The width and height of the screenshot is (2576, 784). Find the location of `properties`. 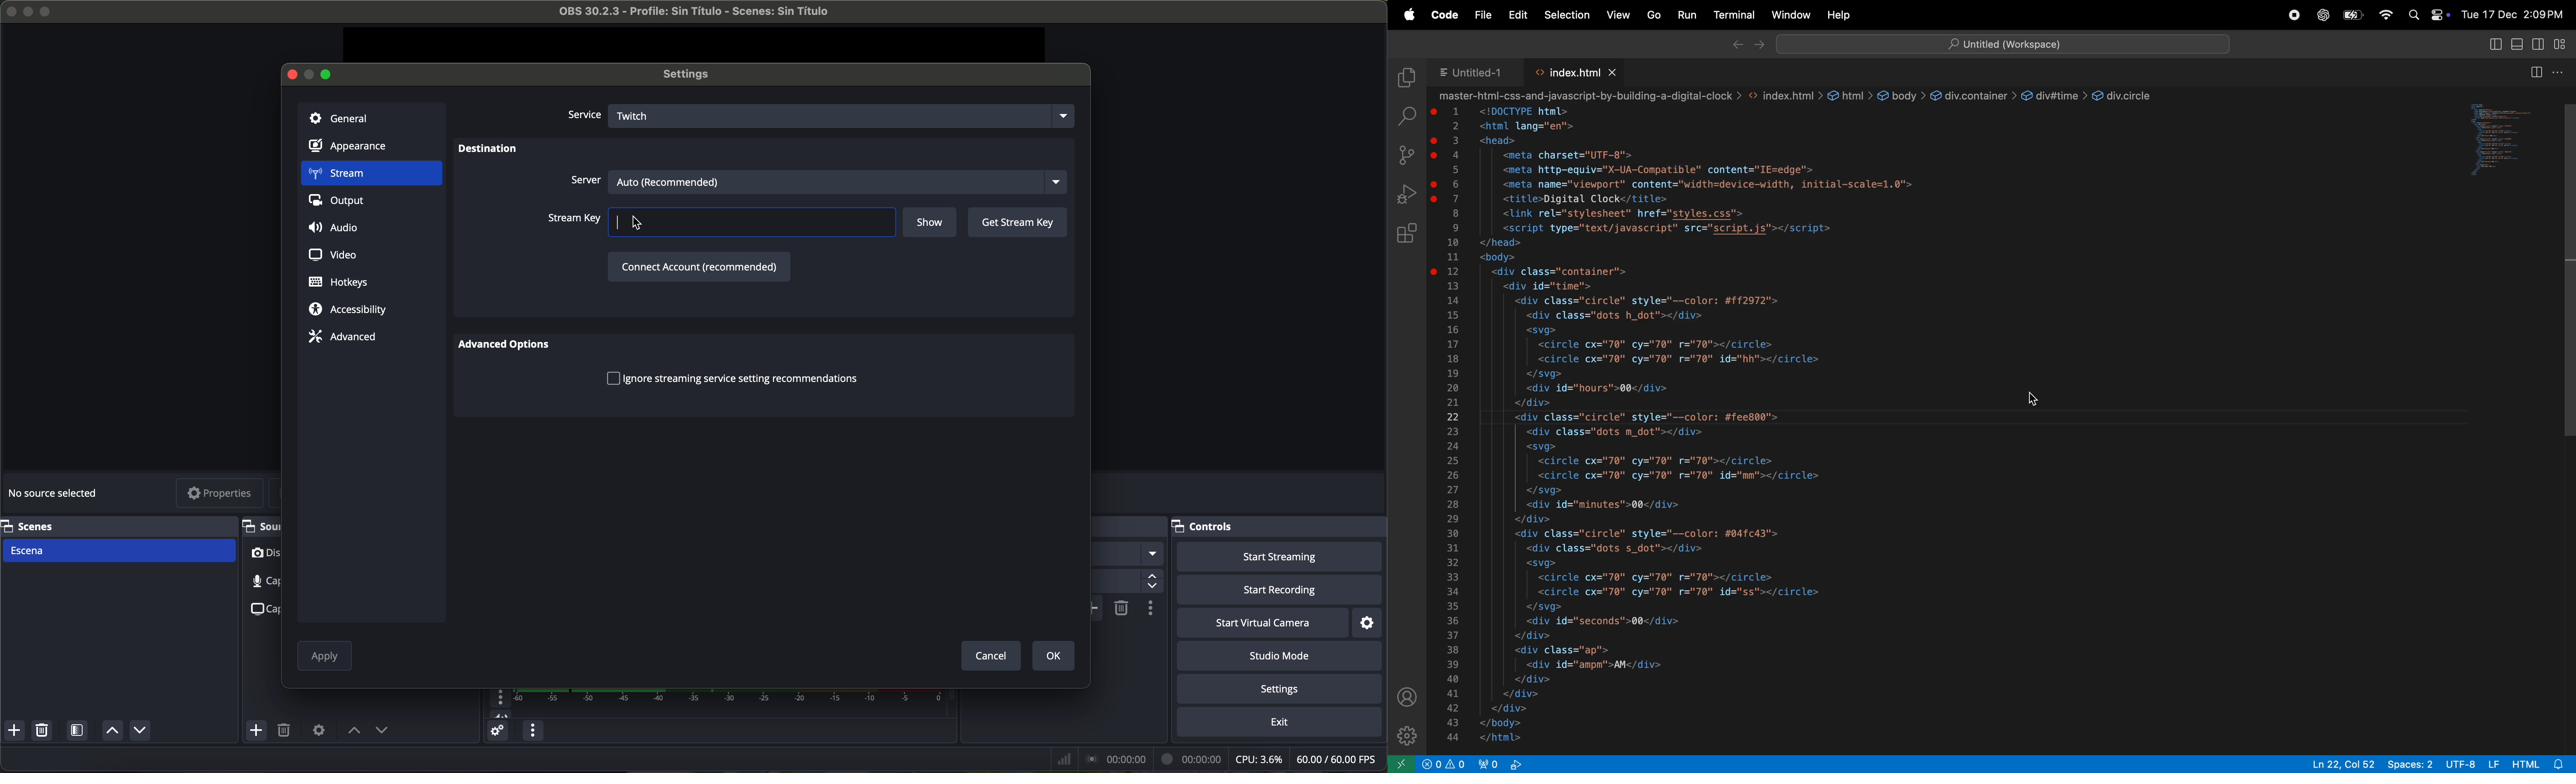

properties is located at coordinates (220, 495).